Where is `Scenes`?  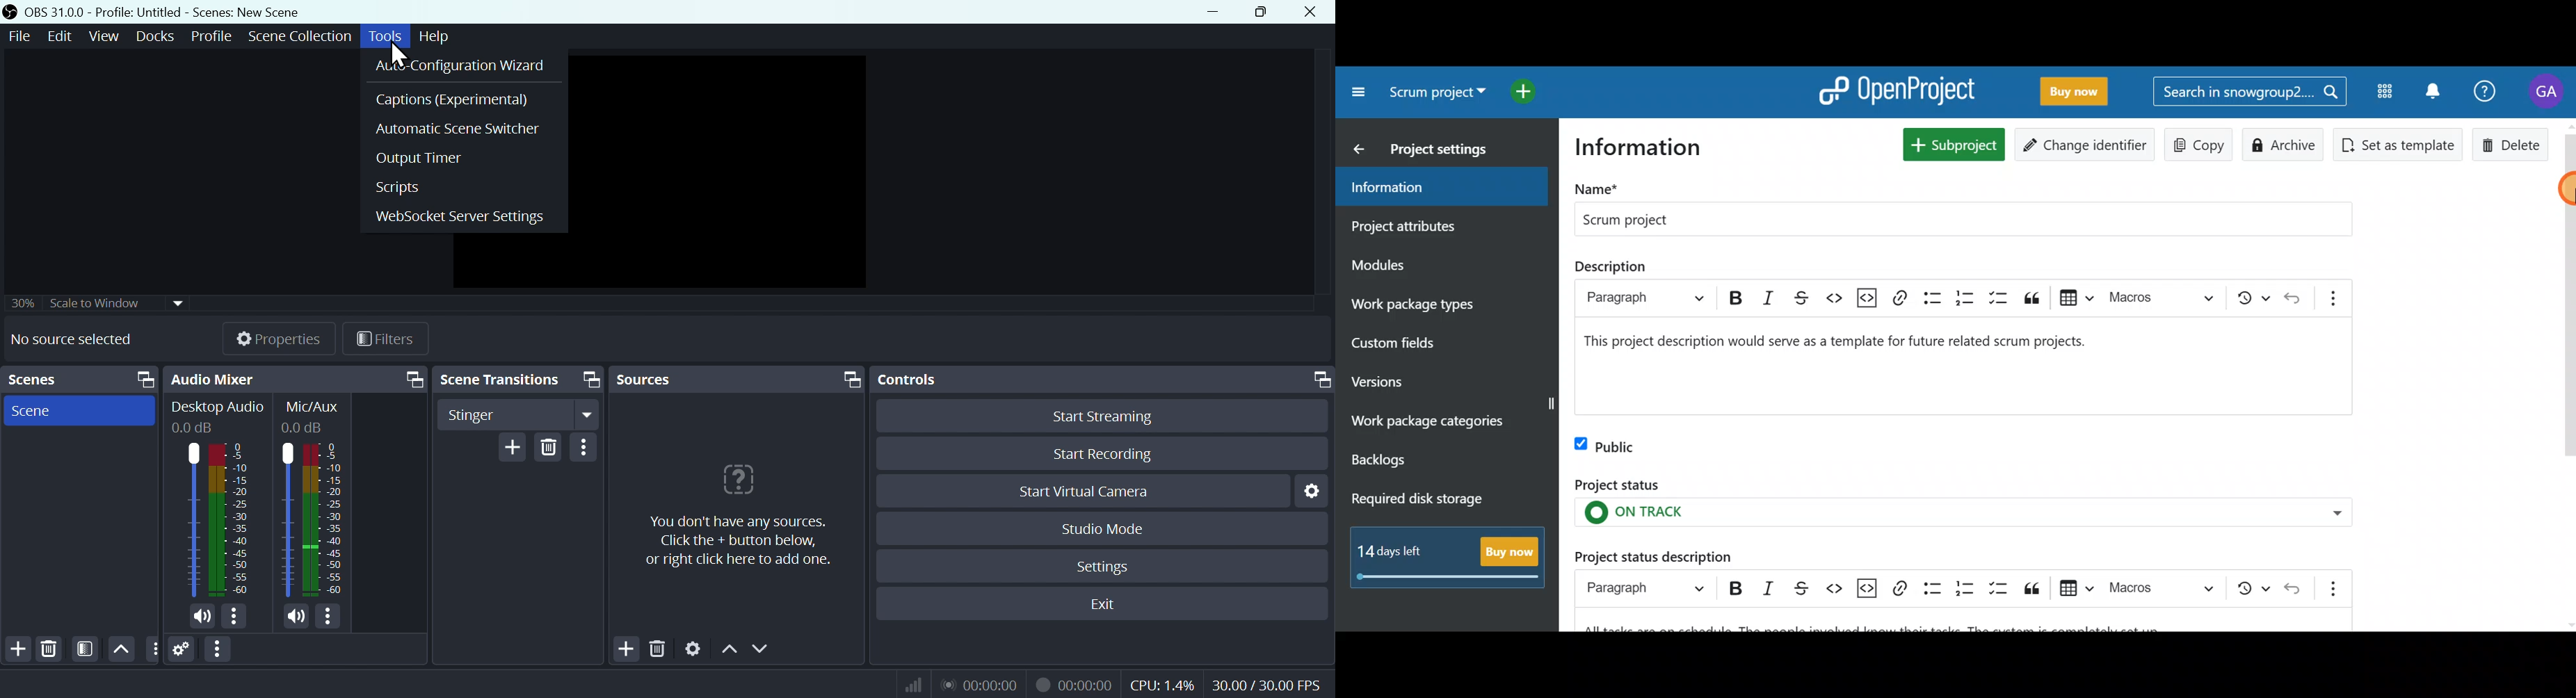
Scenes is located at coordinates (32, 379).